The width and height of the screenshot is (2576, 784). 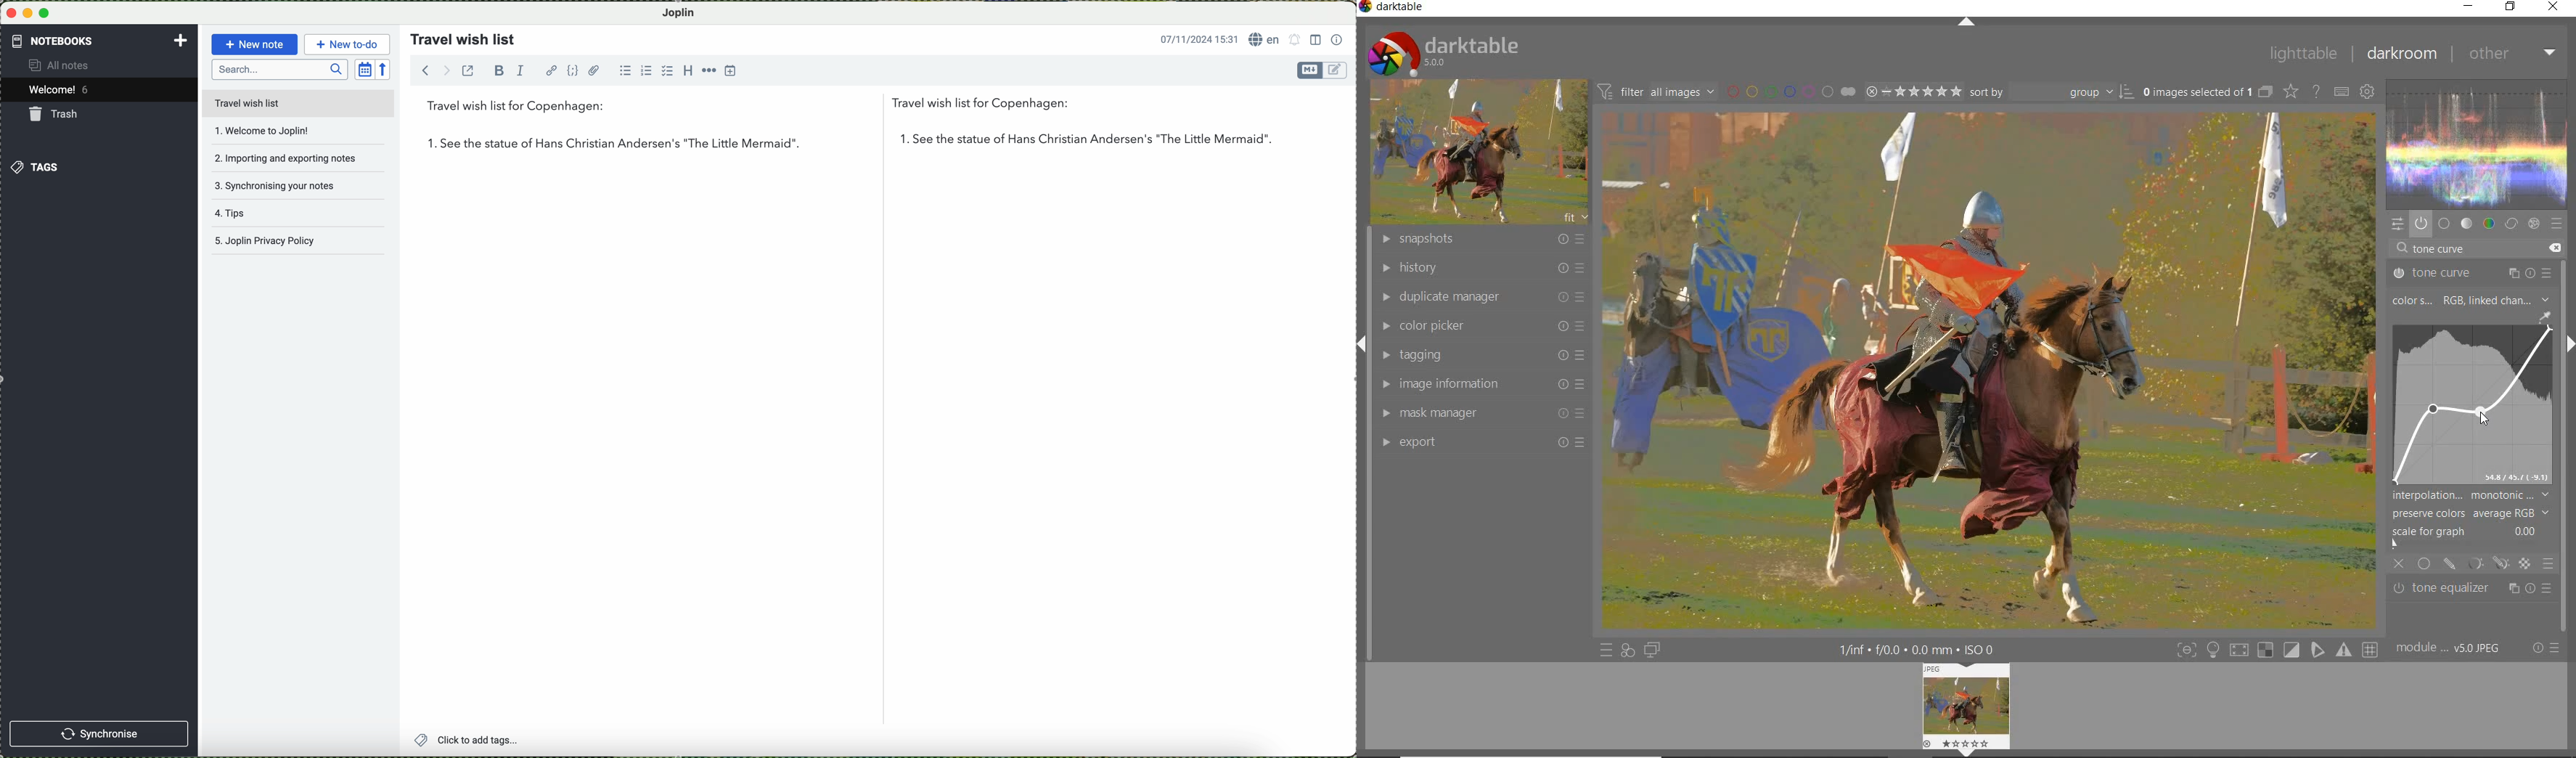 What do you see at coordinates (2444, 224) in the screenshot?
I see `base` at bounding box center [2444, 224].